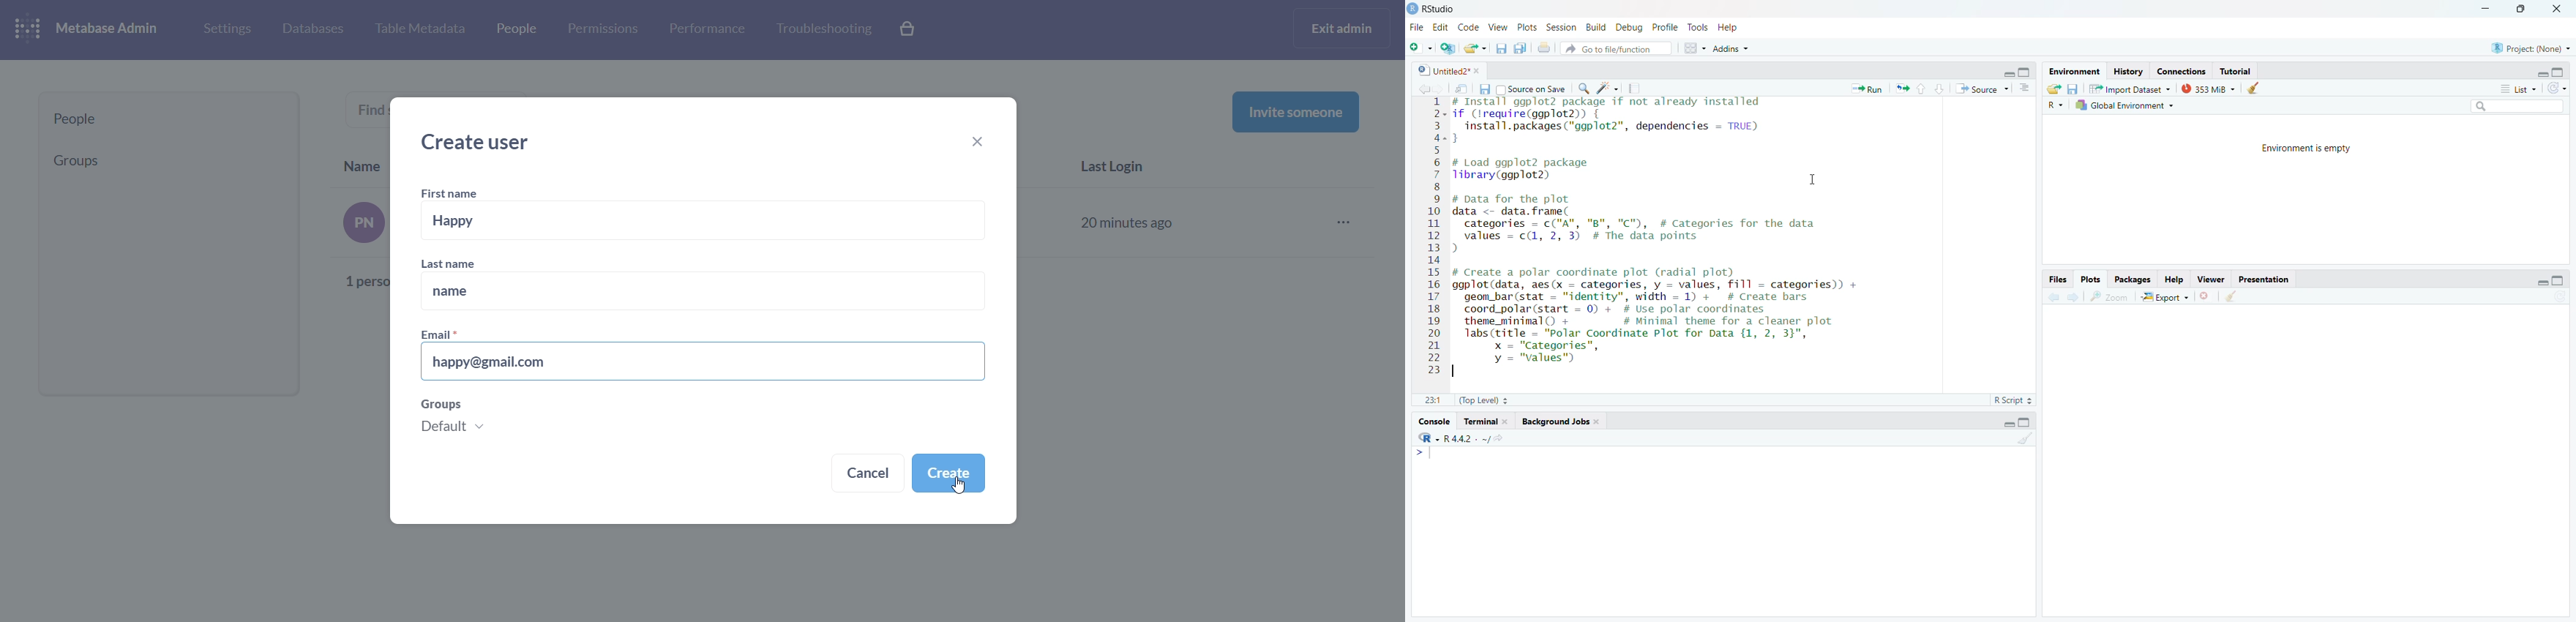 The width and height of the screenshot is (2576, 644). What do you see at coordinates (1902, 89) in the screenshot?
I see `re run the previous code` at bounding box center [1902, 89].